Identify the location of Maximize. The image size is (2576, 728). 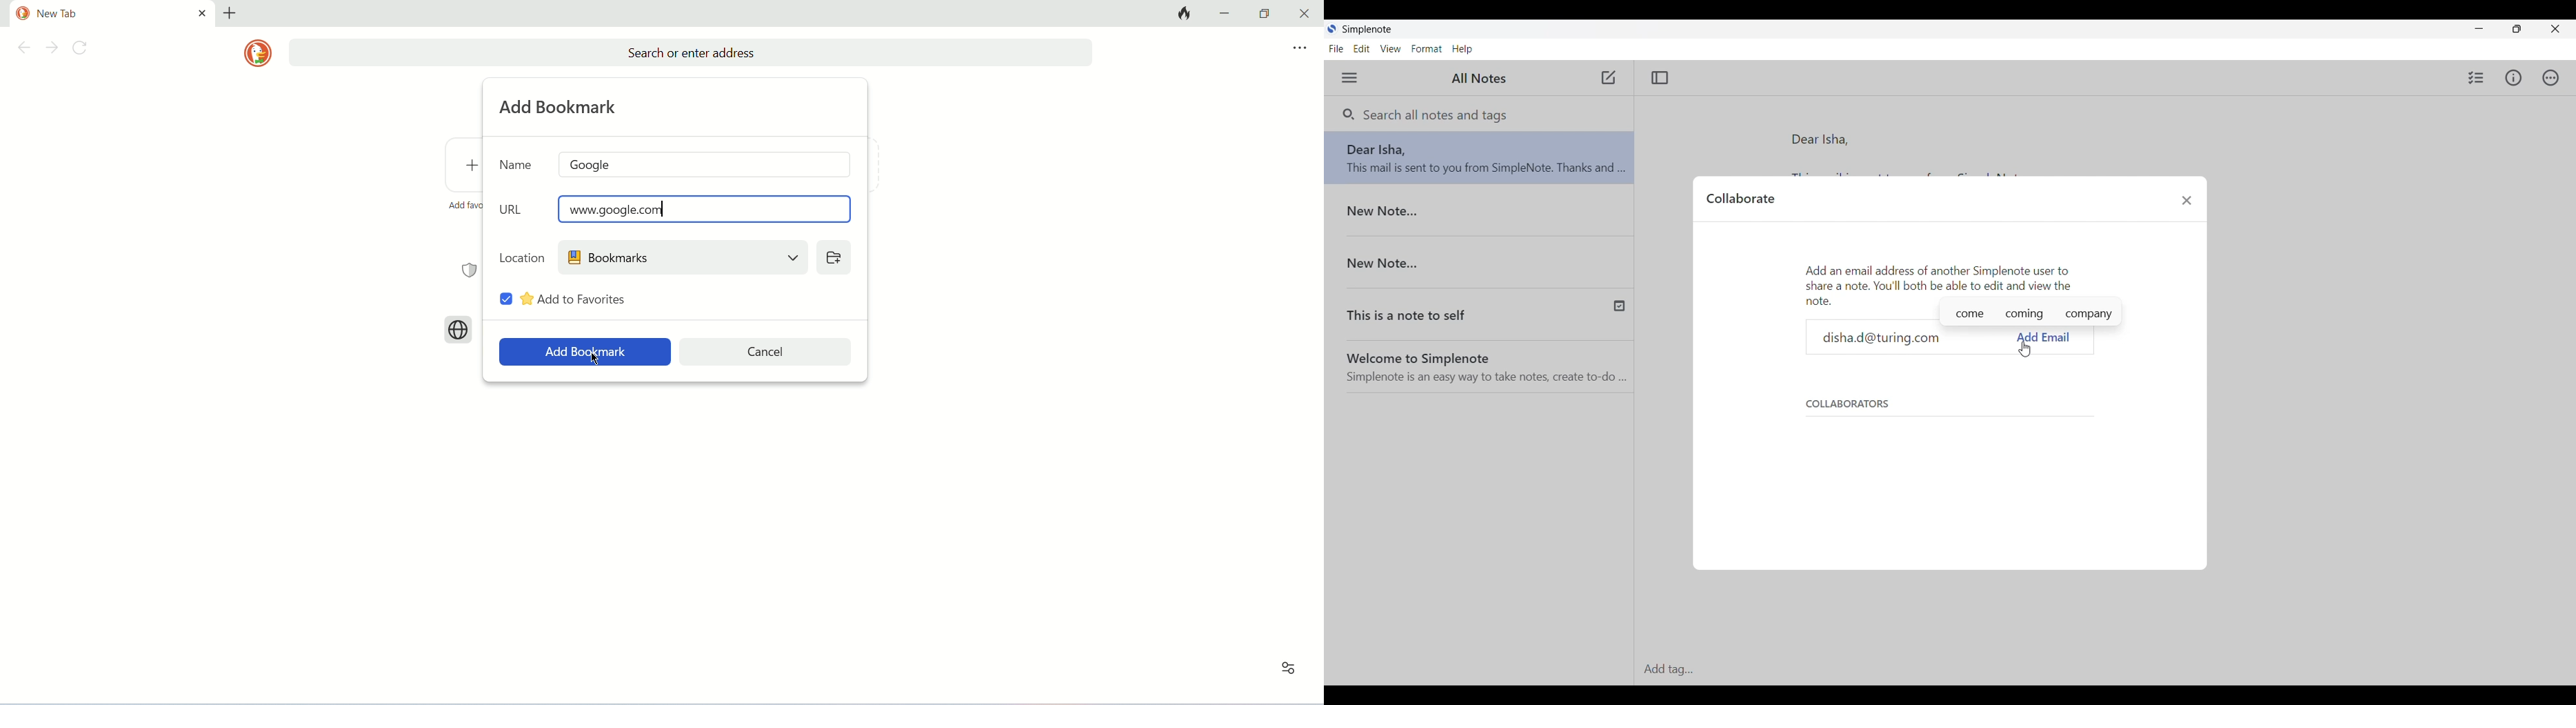
(2517, 29).